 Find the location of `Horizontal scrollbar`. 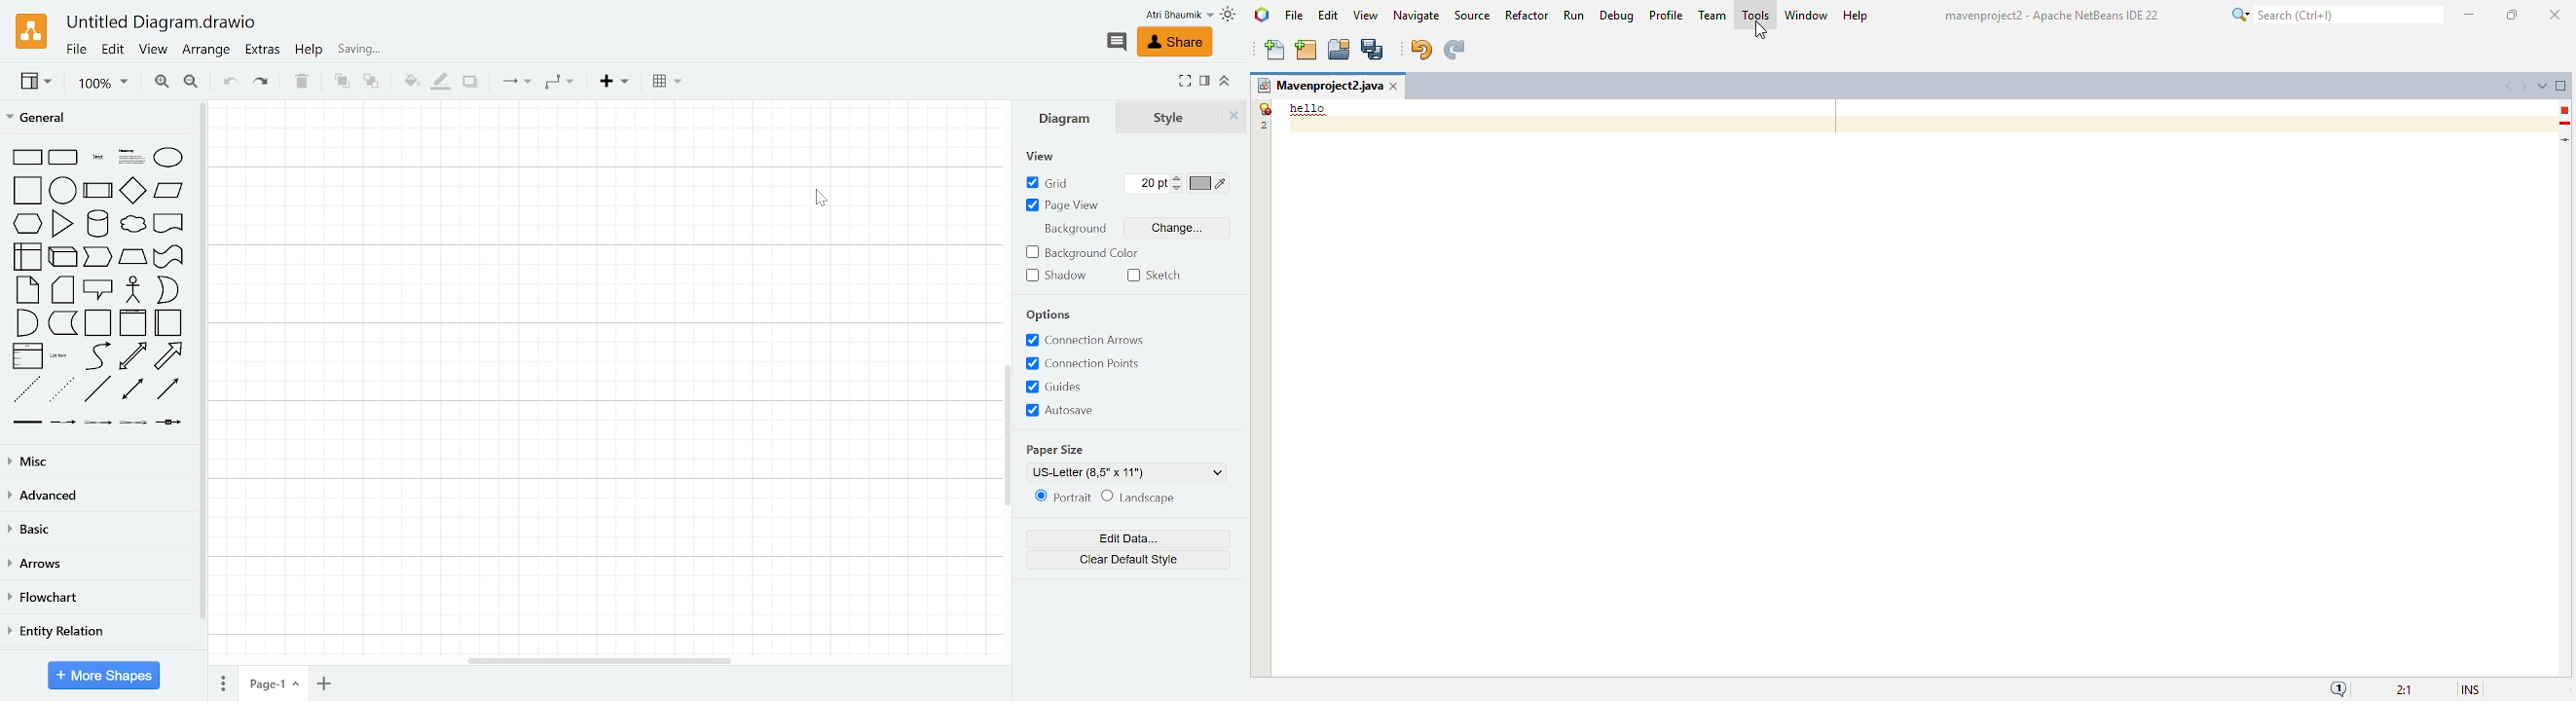

Horizontal scrollbar is located at coordinates (601, 660).